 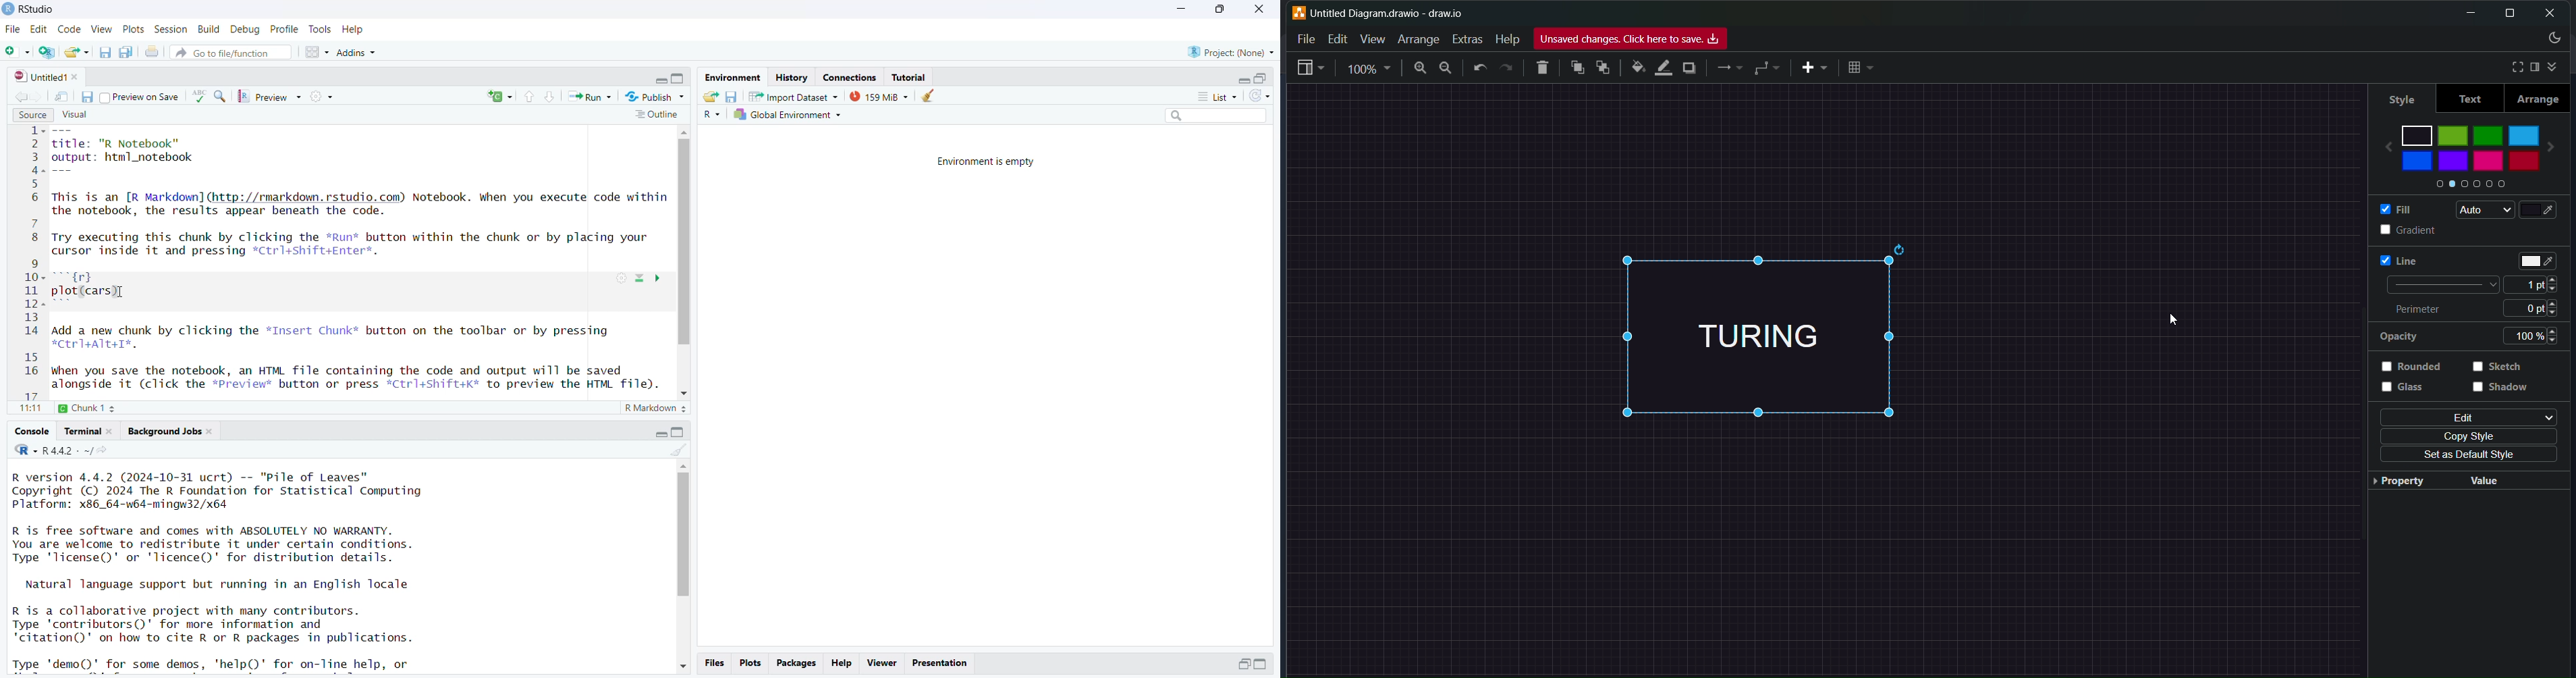 I want to click on compile report, so click(x=323, y=95).